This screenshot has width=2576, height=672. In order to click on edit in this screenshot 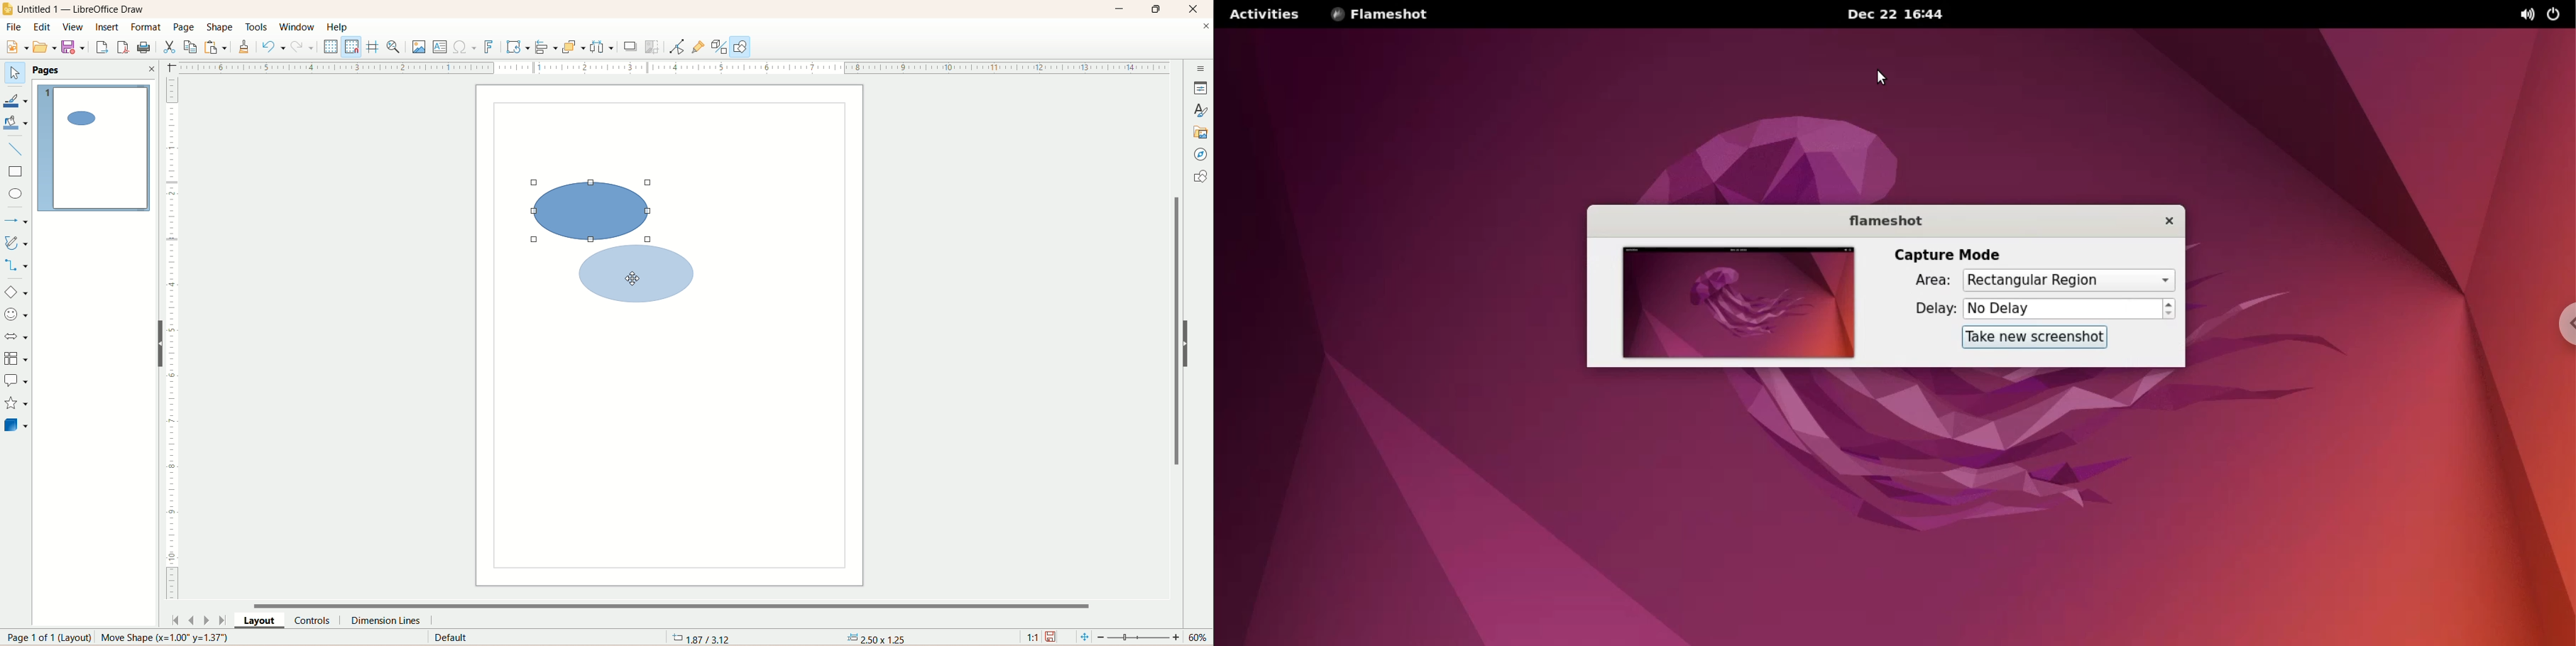, I will do `click(41, 27)`.